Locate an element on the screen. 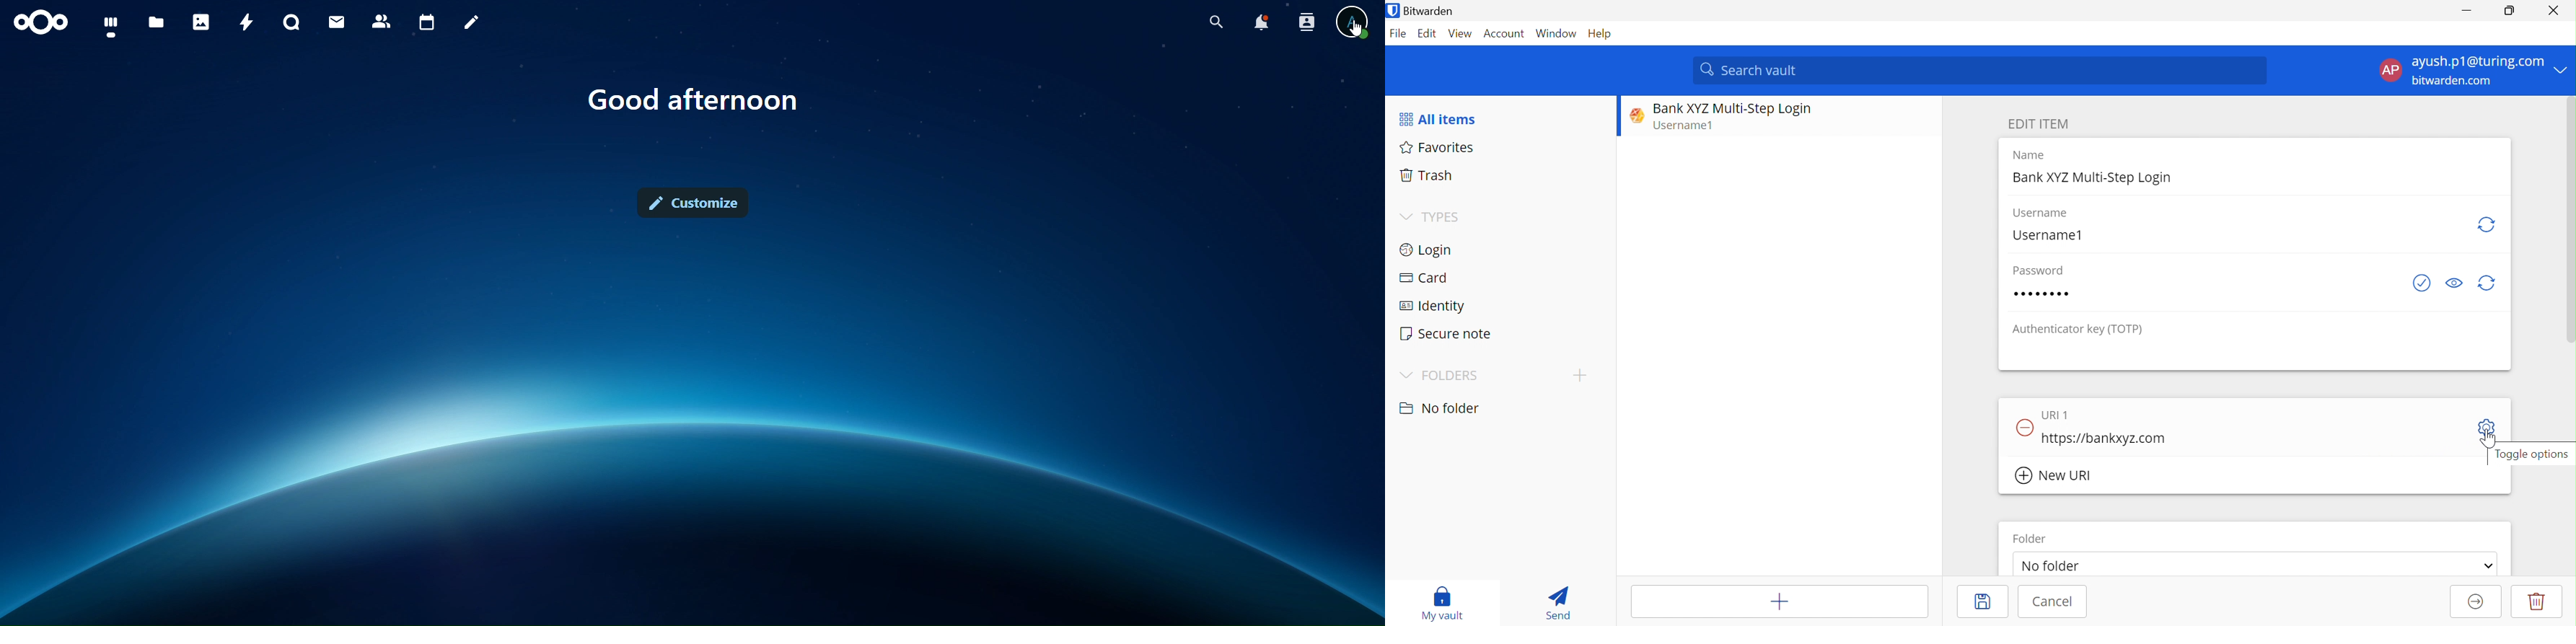 The height and width of the screenshot is (644, 2576). cursor is located at coordinates (2491, 439).